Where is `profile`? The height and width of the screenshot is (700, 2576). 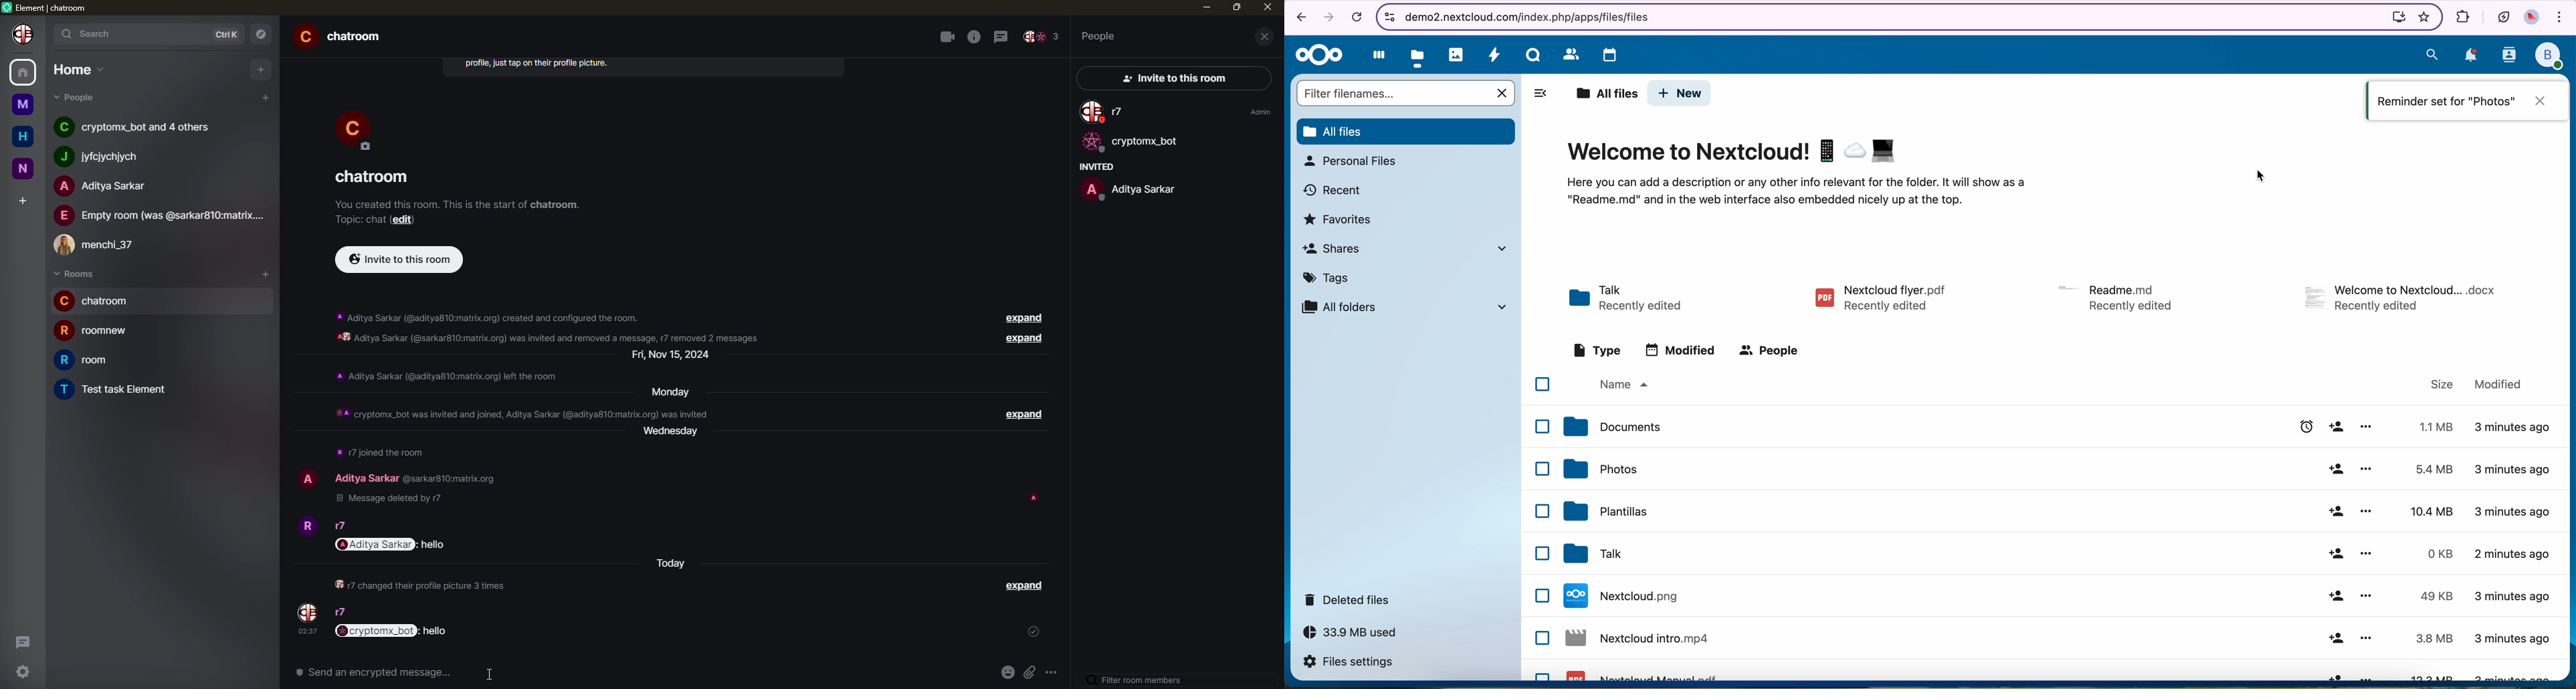
profile is located at coordinates (306, 524).